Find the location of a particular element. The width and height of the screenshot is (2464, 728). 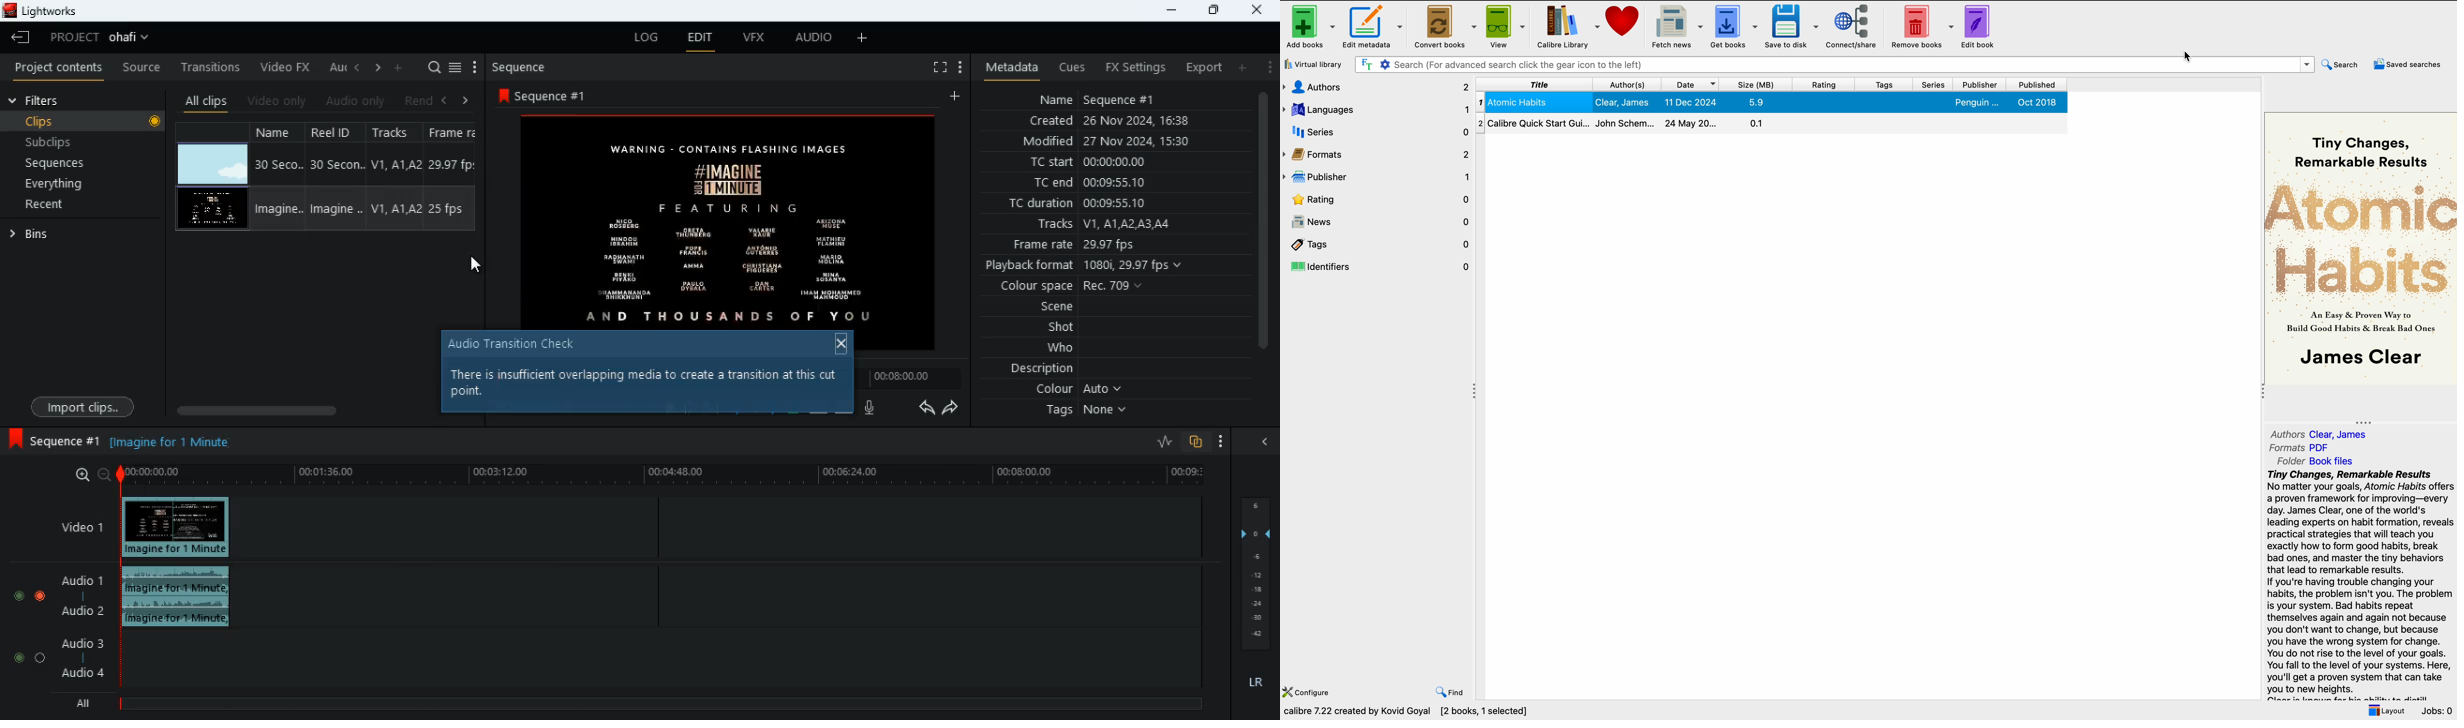

sequence is located at coordinates (53, 440).